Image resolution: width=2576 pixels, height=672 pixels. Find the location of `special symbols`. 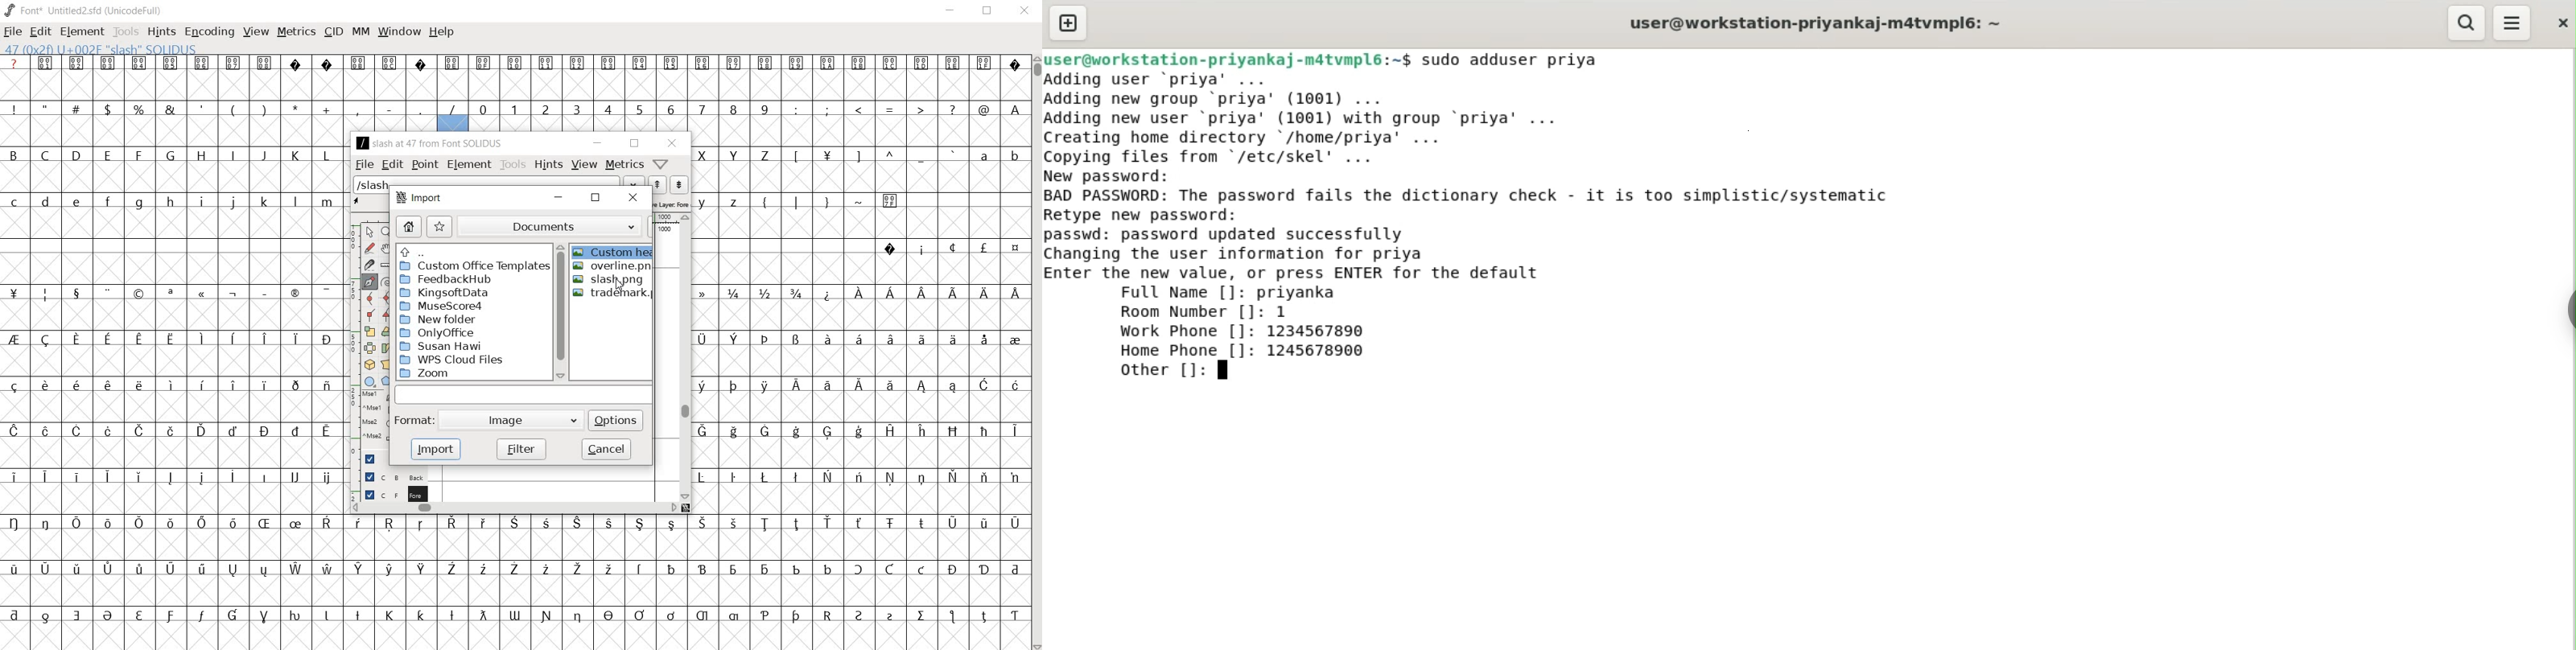

special symbols is located at coordinates (513, 63).